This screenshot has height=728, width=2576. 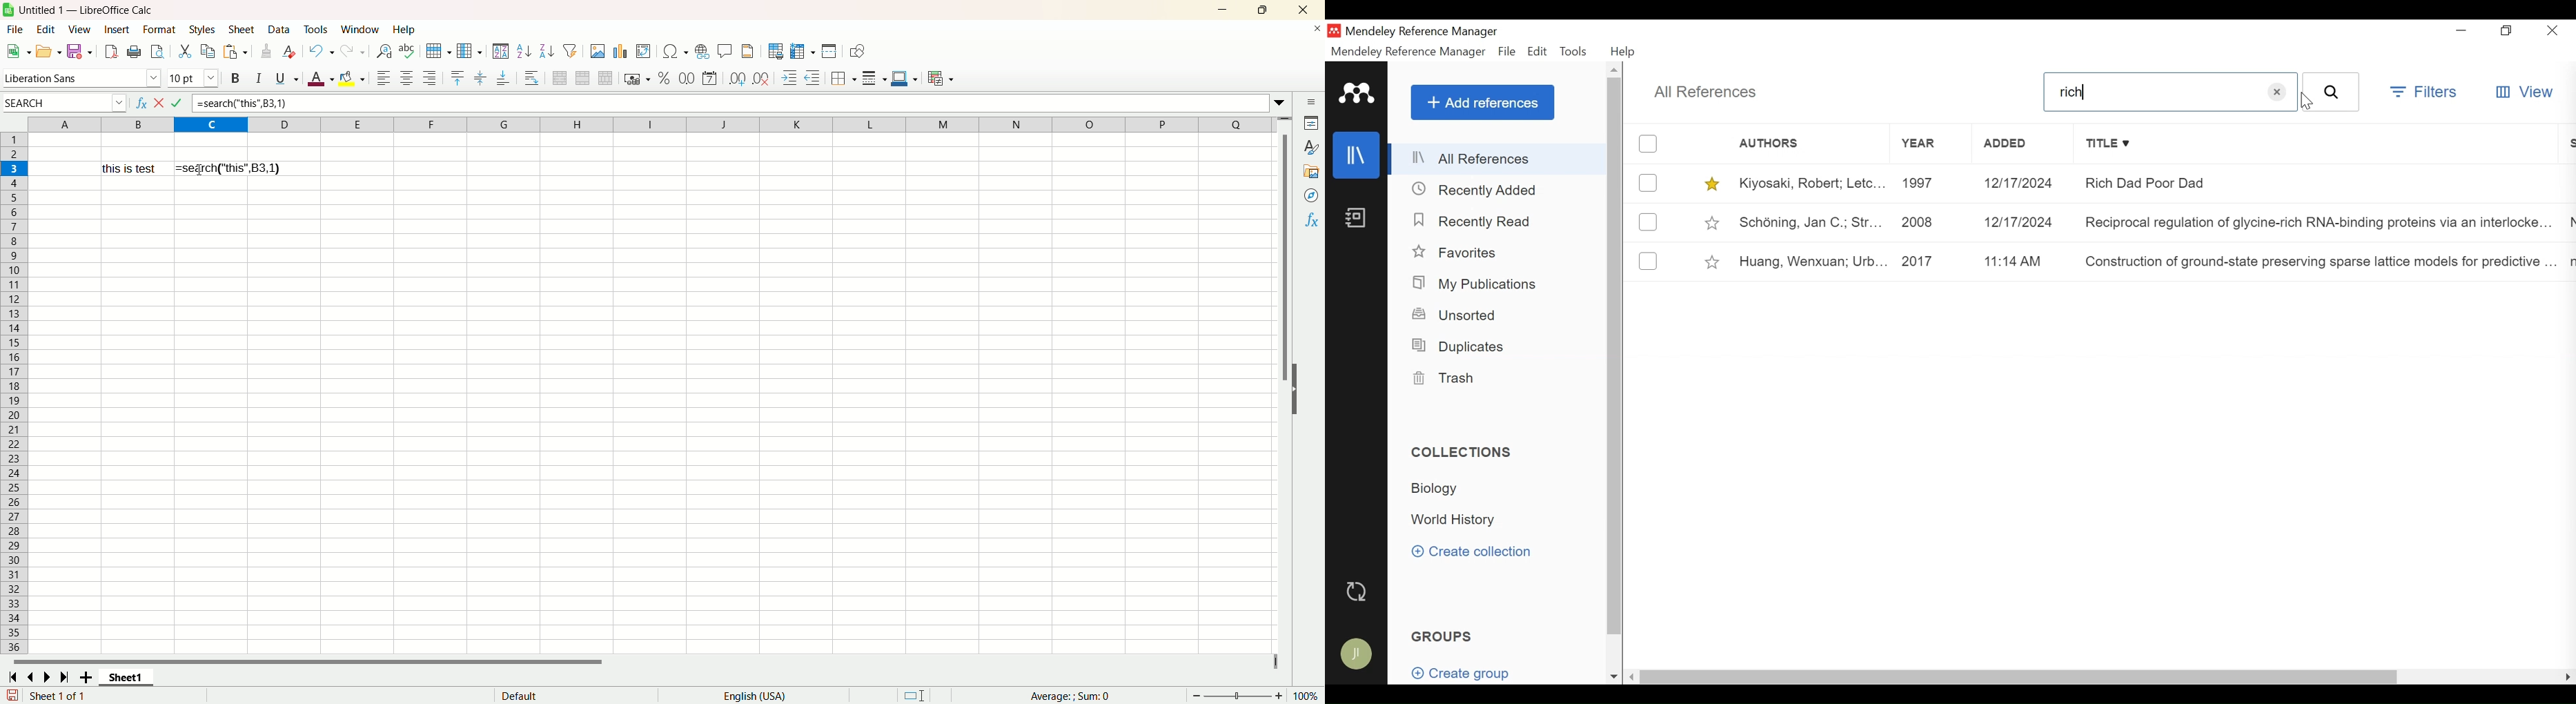 I want to click on redo, so click(x=356, y=49).